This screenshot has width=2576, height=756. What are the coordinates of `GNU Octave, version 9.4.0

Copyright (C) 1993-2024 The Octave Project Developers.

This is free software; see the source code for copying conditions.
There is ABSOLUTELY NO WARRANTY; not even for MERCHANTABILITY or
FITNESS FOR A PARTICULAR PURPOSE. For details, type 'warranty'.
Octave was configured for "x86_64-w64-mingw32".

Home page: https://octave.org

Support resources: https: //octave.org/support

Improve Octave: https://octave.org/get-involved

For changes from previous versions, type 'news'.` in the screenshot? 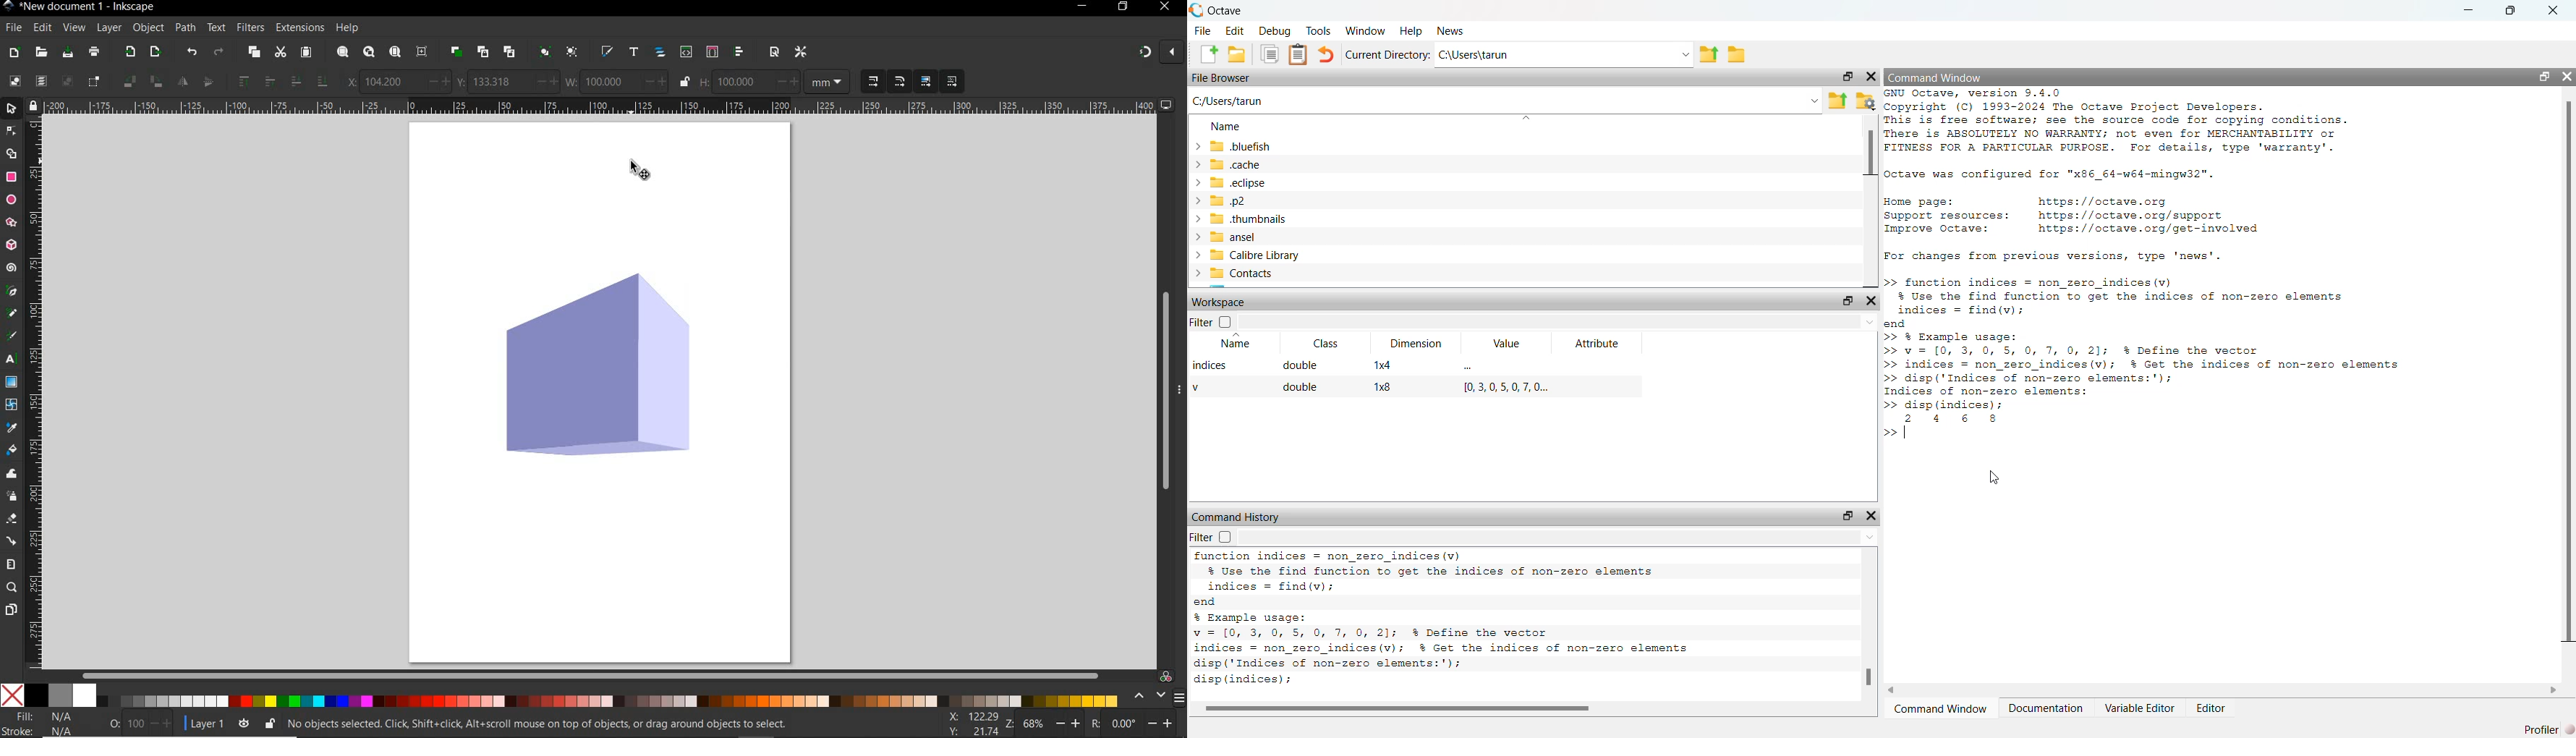 It's located at (2140, 176).